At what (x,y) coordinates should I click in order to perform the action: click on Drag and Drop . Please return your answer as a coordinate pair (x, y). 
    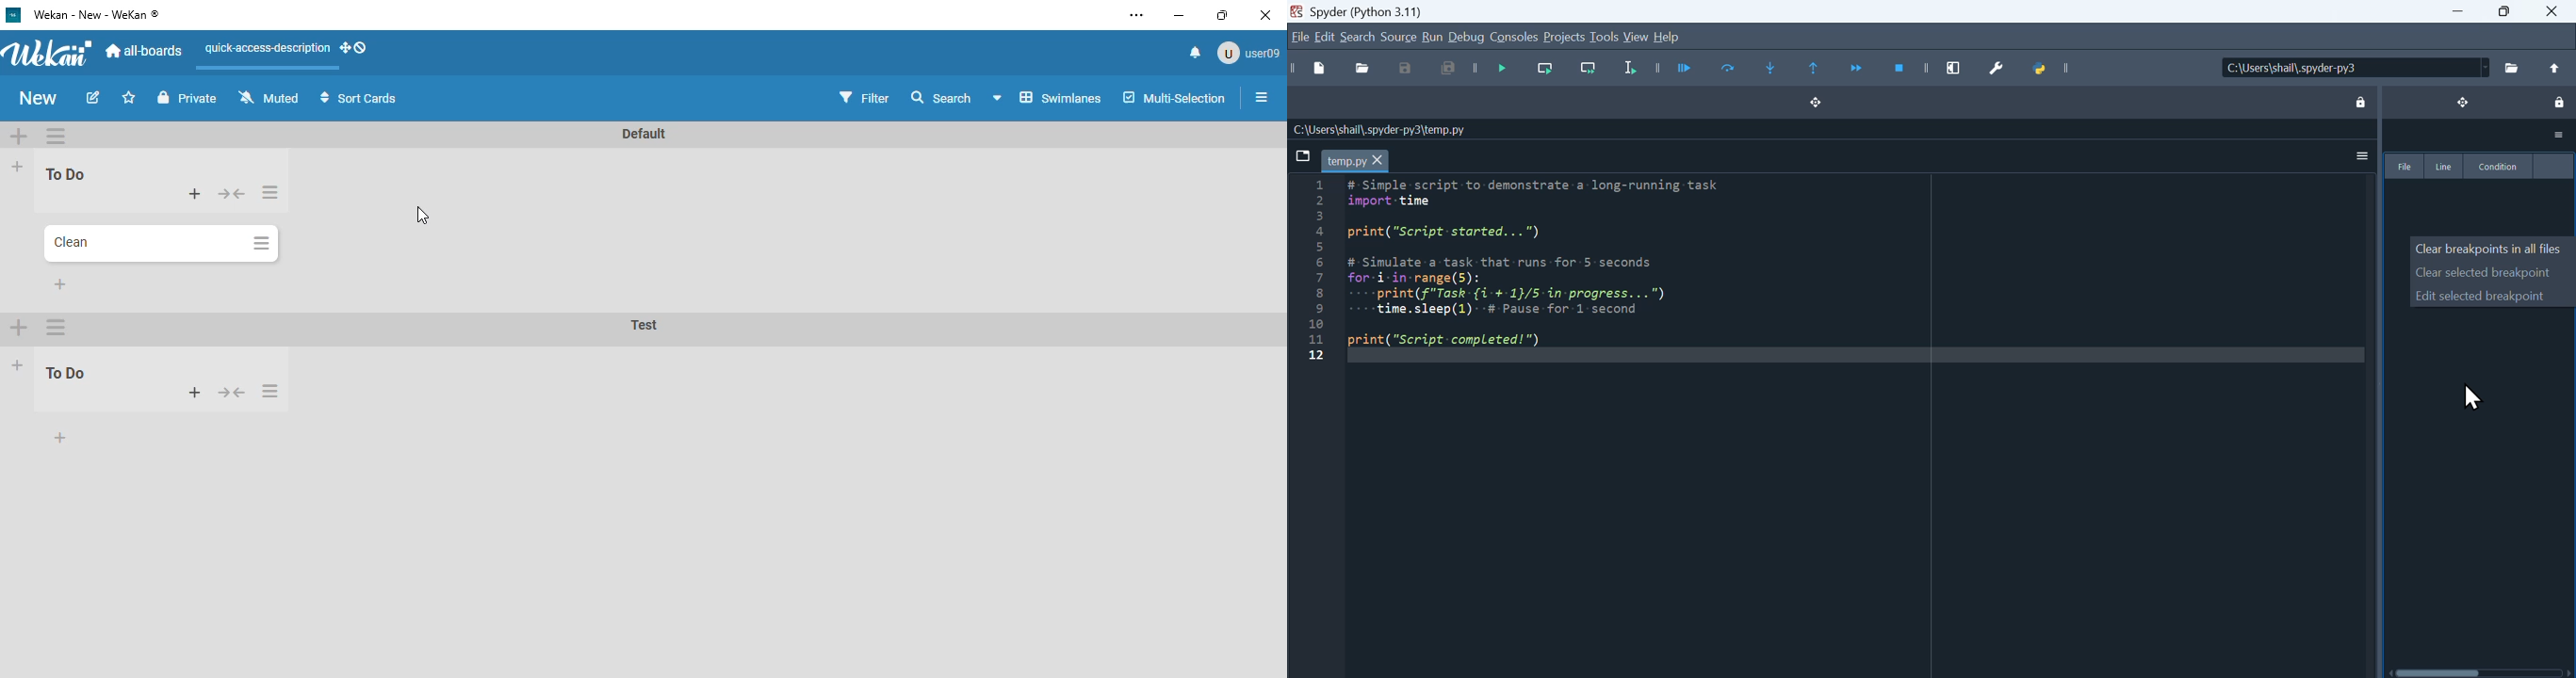
    Looking at the image, I should click on (1816, 107).